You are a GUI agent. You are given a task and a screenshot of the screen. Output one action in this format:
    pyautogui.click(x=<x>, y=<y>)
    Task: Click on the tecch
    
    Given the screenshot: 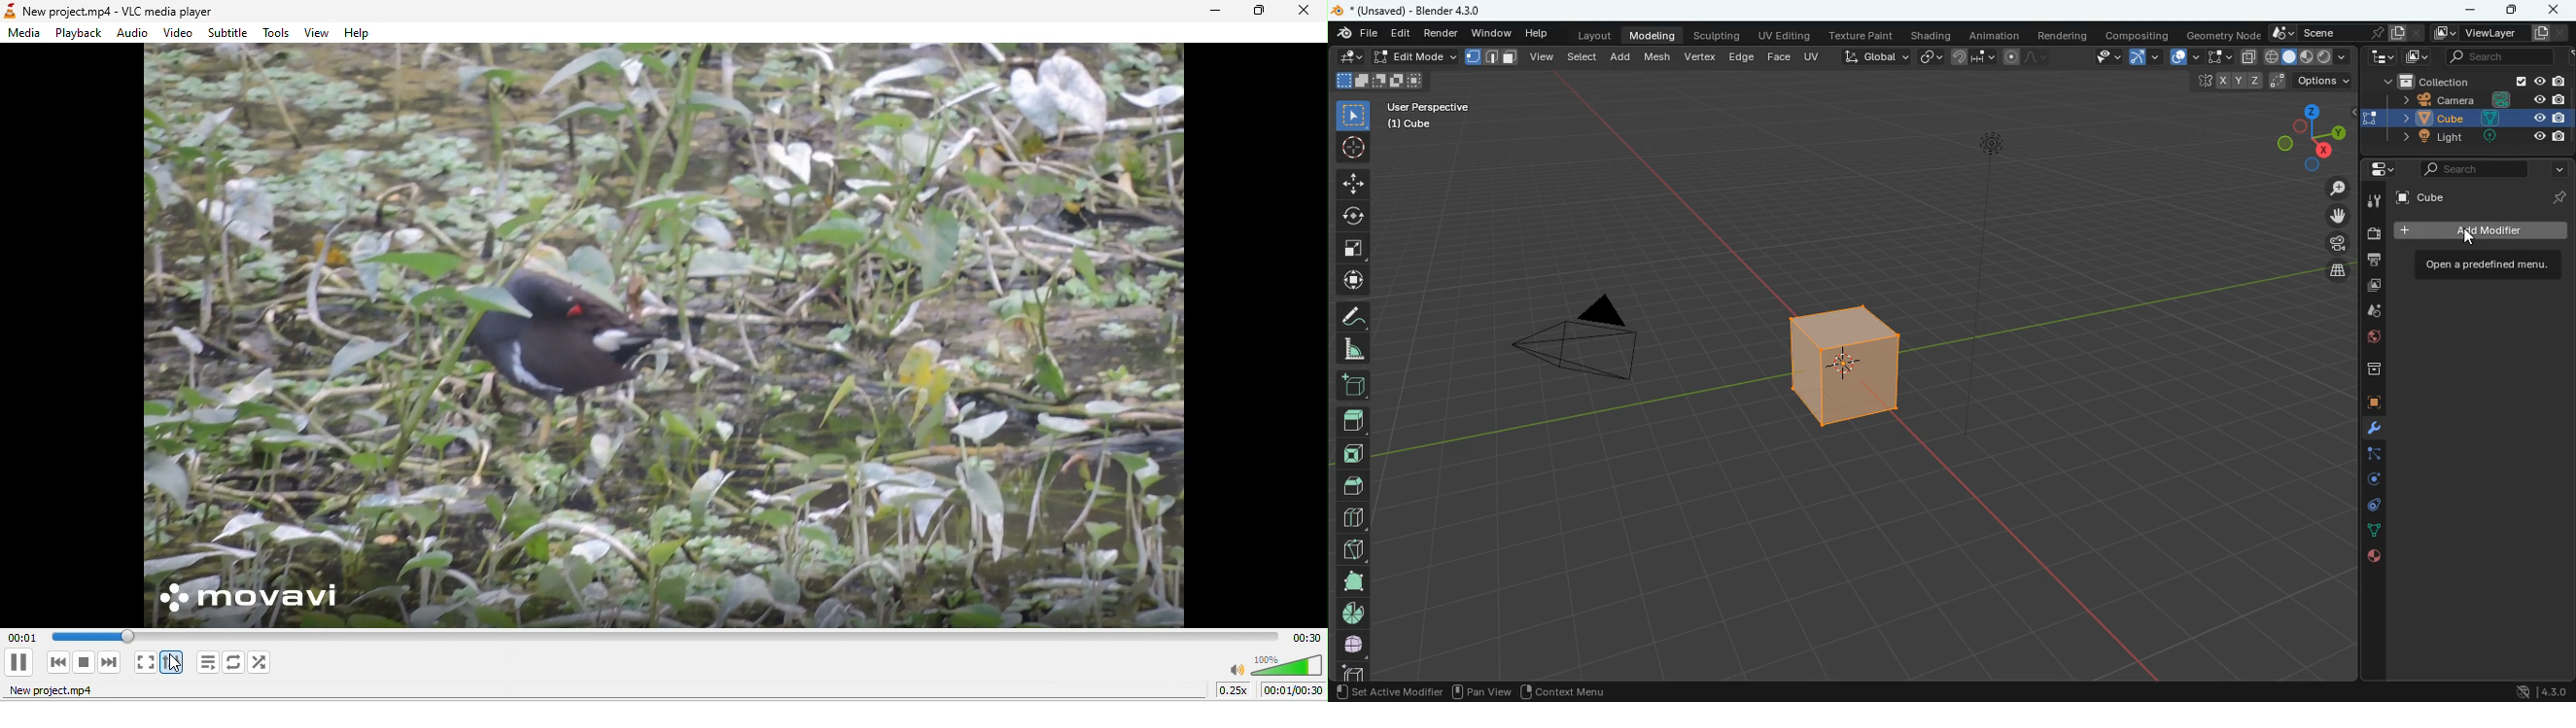 What is the action you would take?
    pyautogui.click(x=2381, y=57)
    